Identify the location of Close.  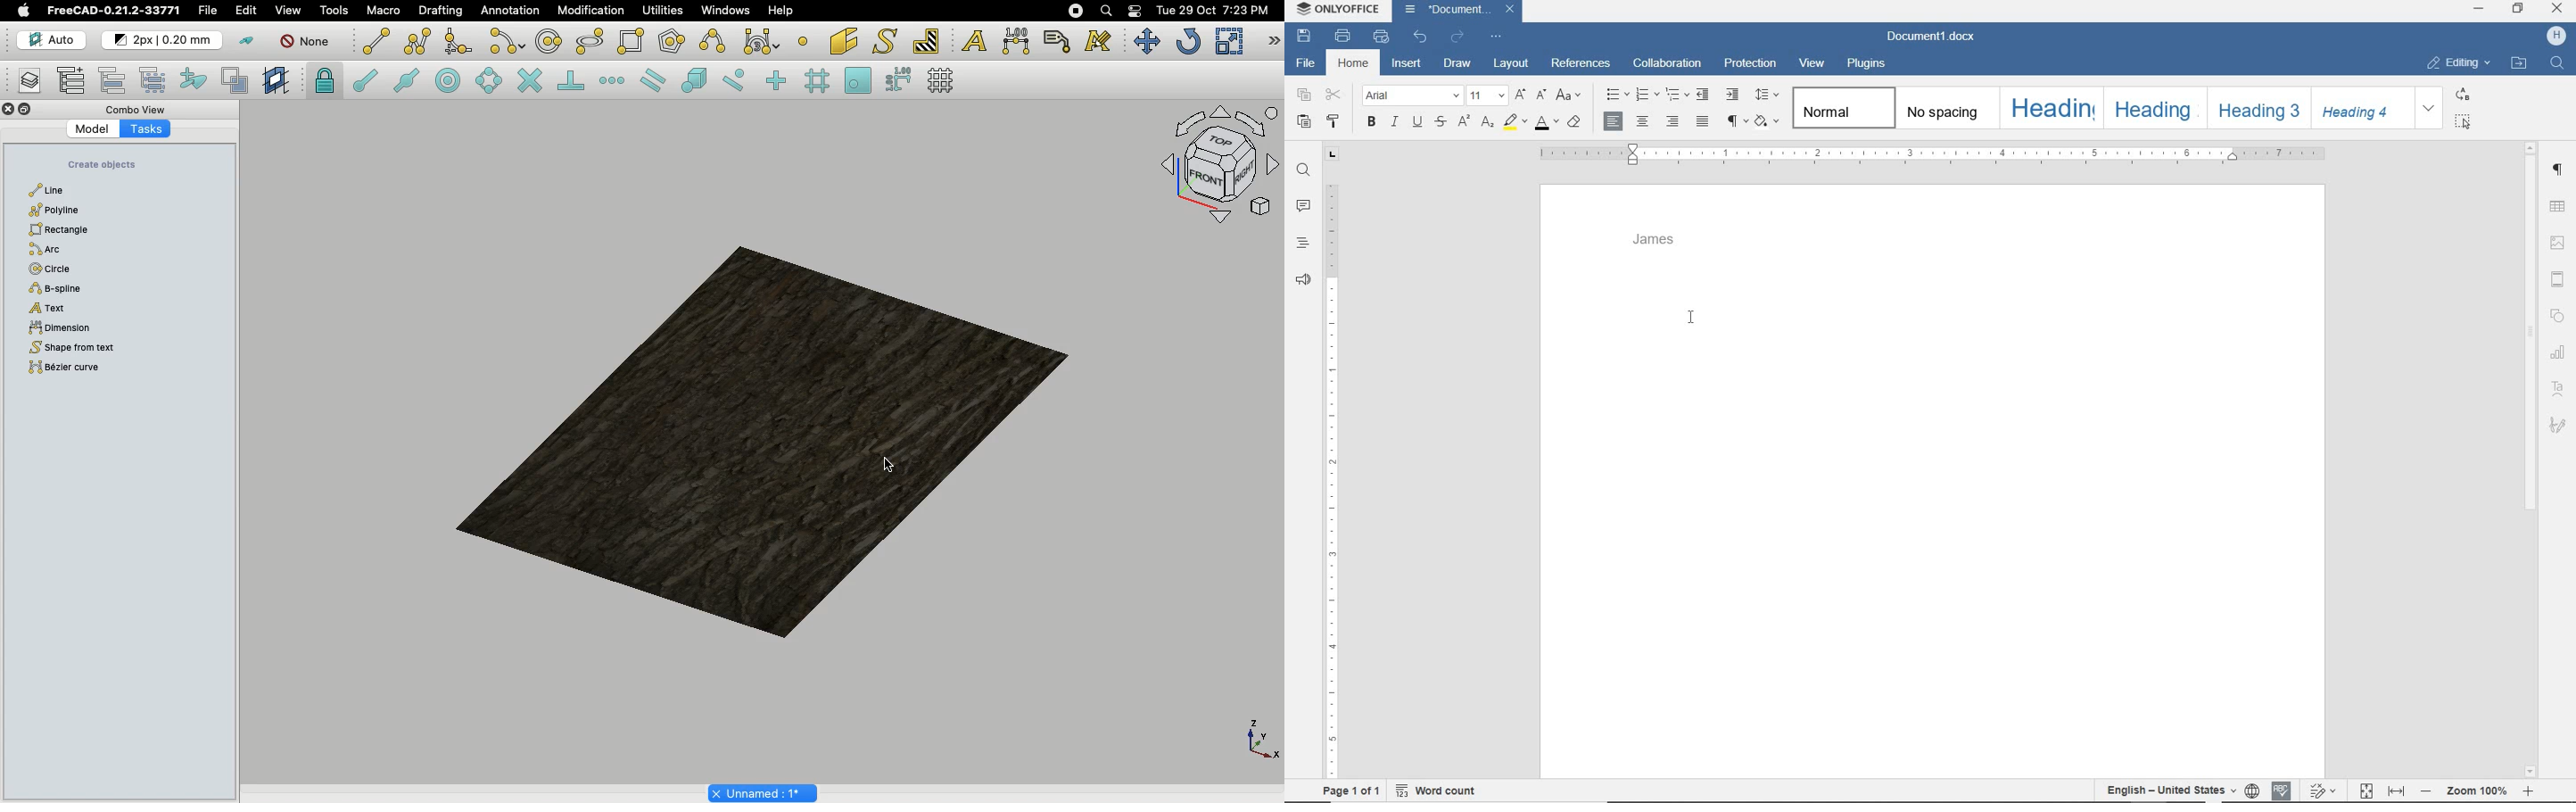
(7, 109).